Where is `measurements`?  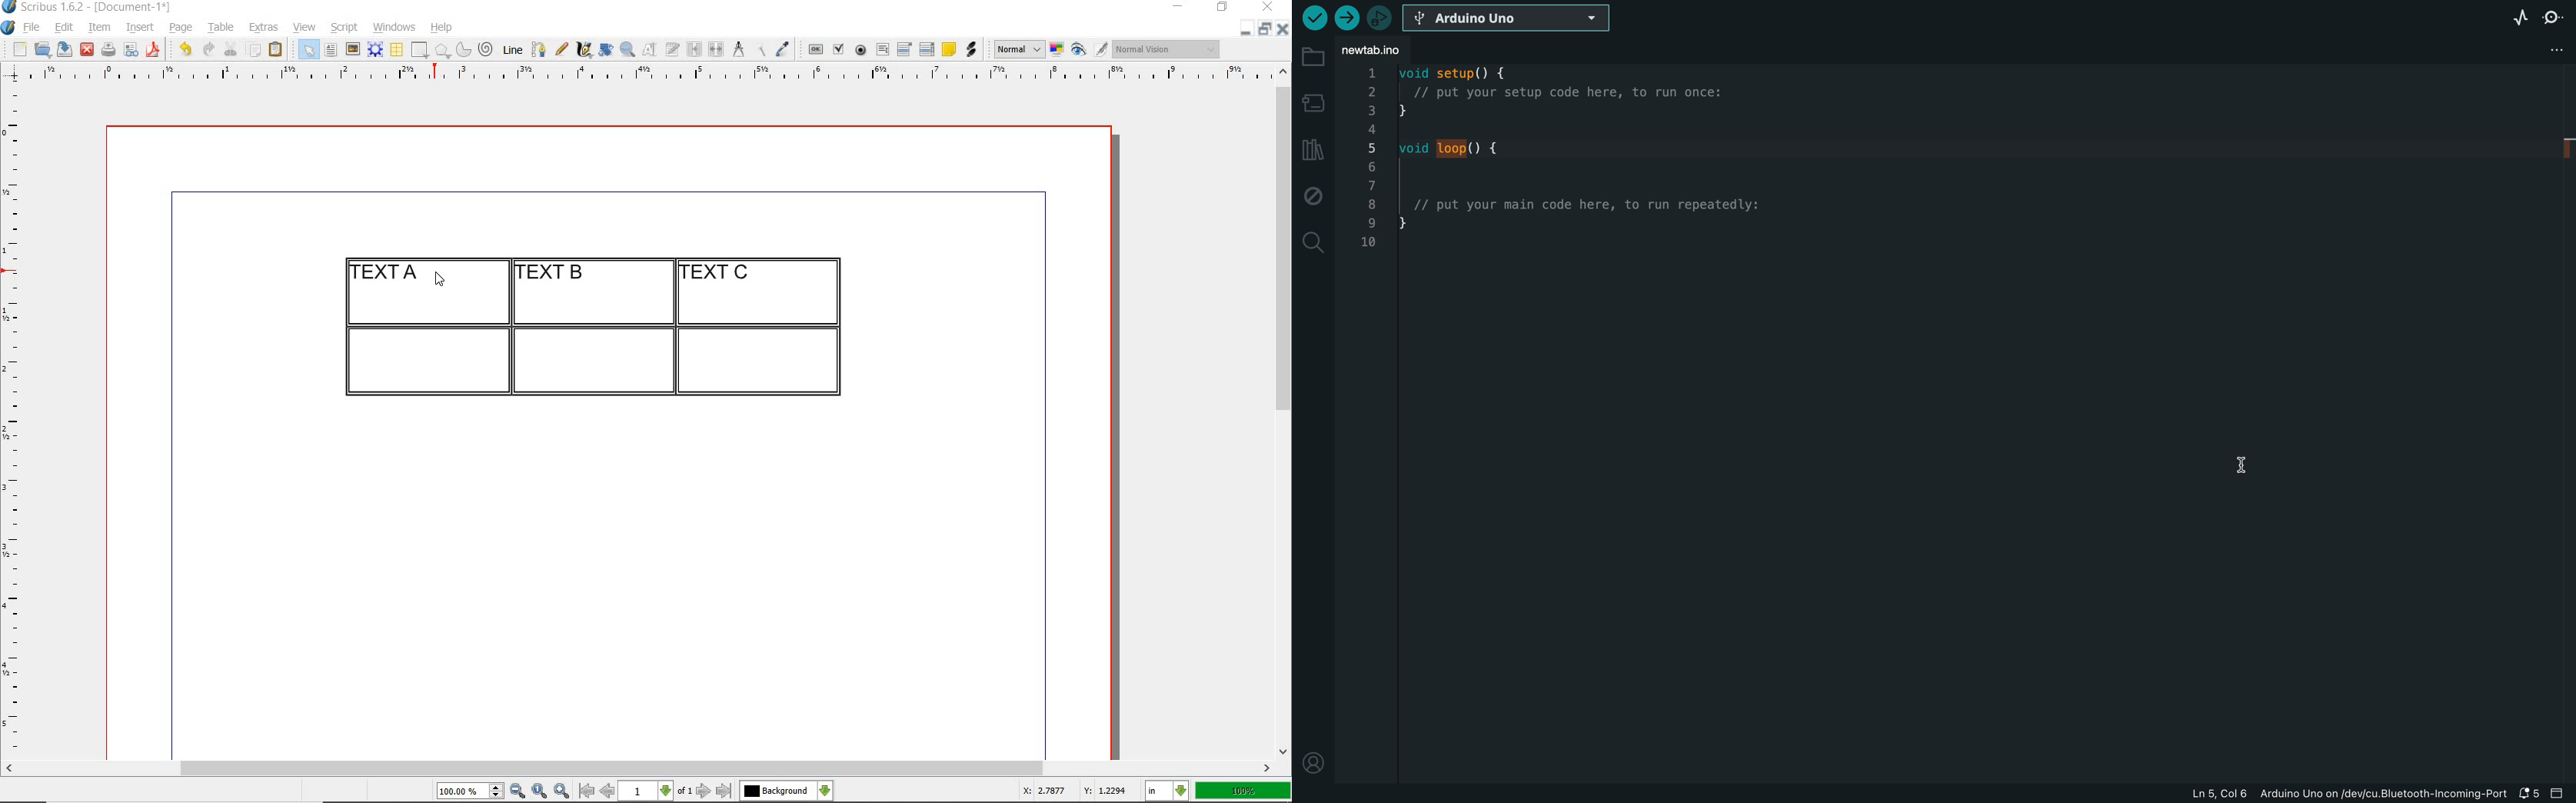
measurements is located at coordinates (738, 50).